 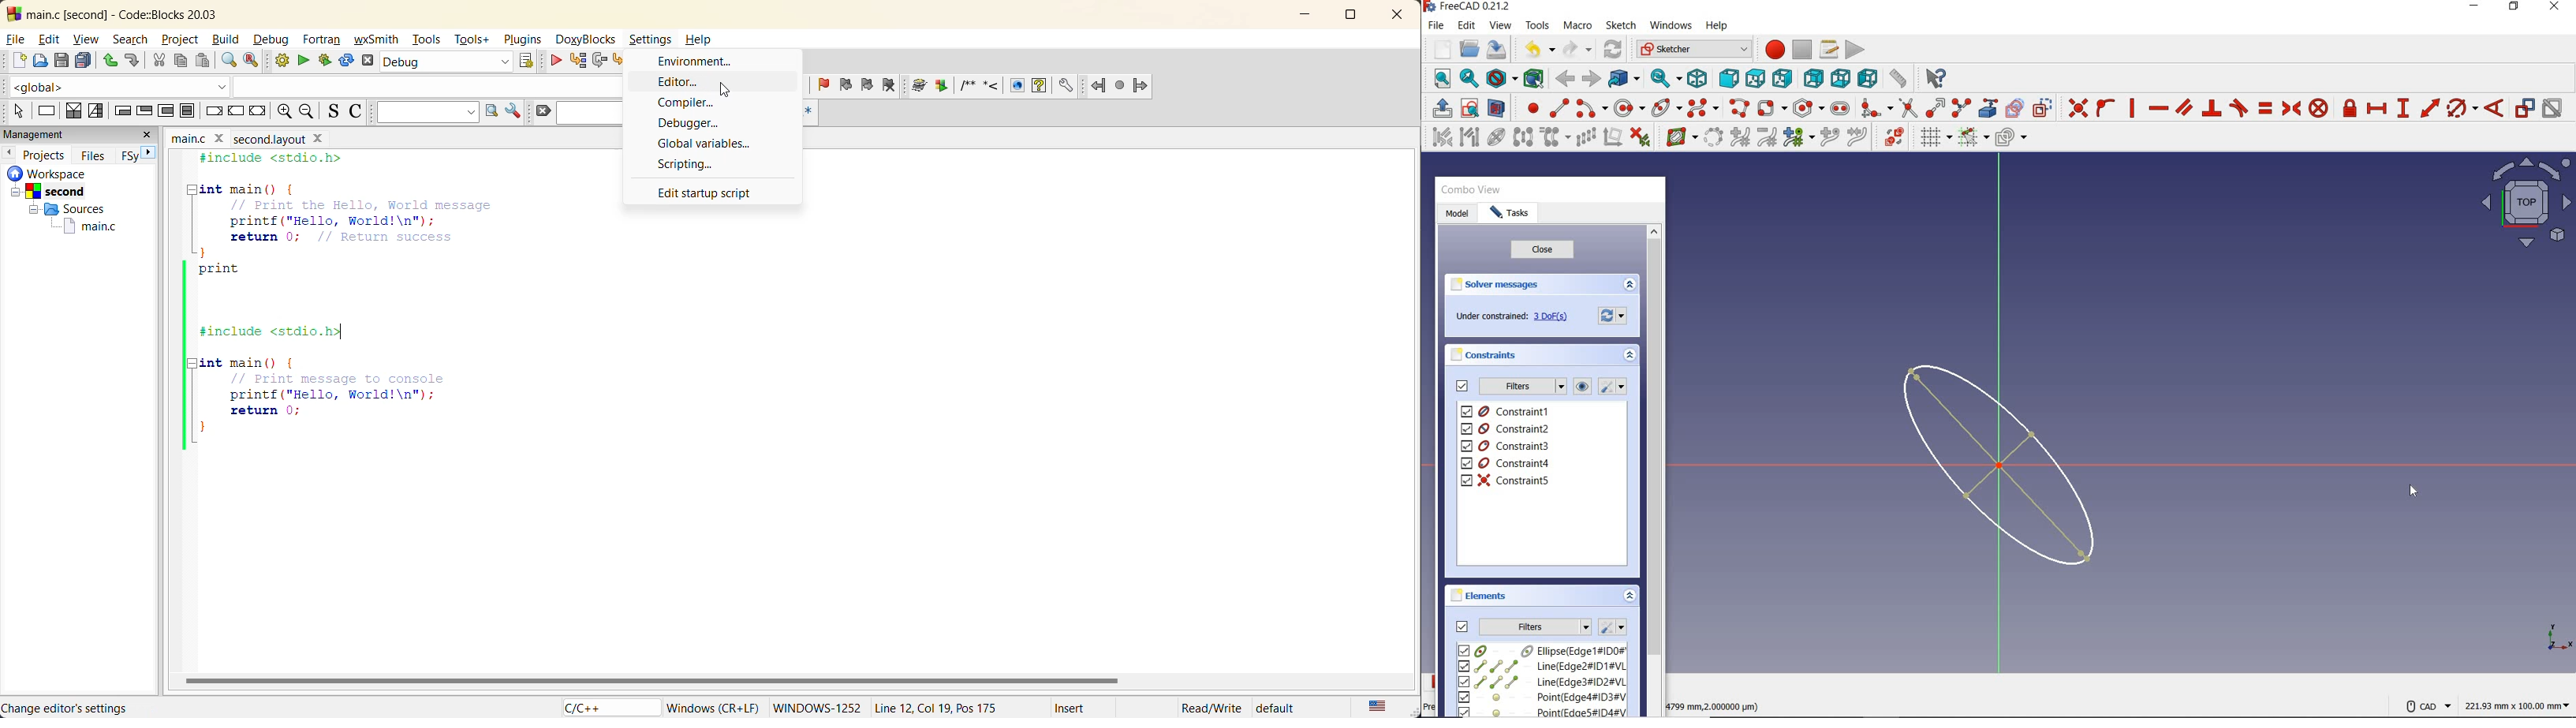 What do you see at coordinates (1559, 108) in the screenshot?
I see `create line` at bounding box center [1559, 108].